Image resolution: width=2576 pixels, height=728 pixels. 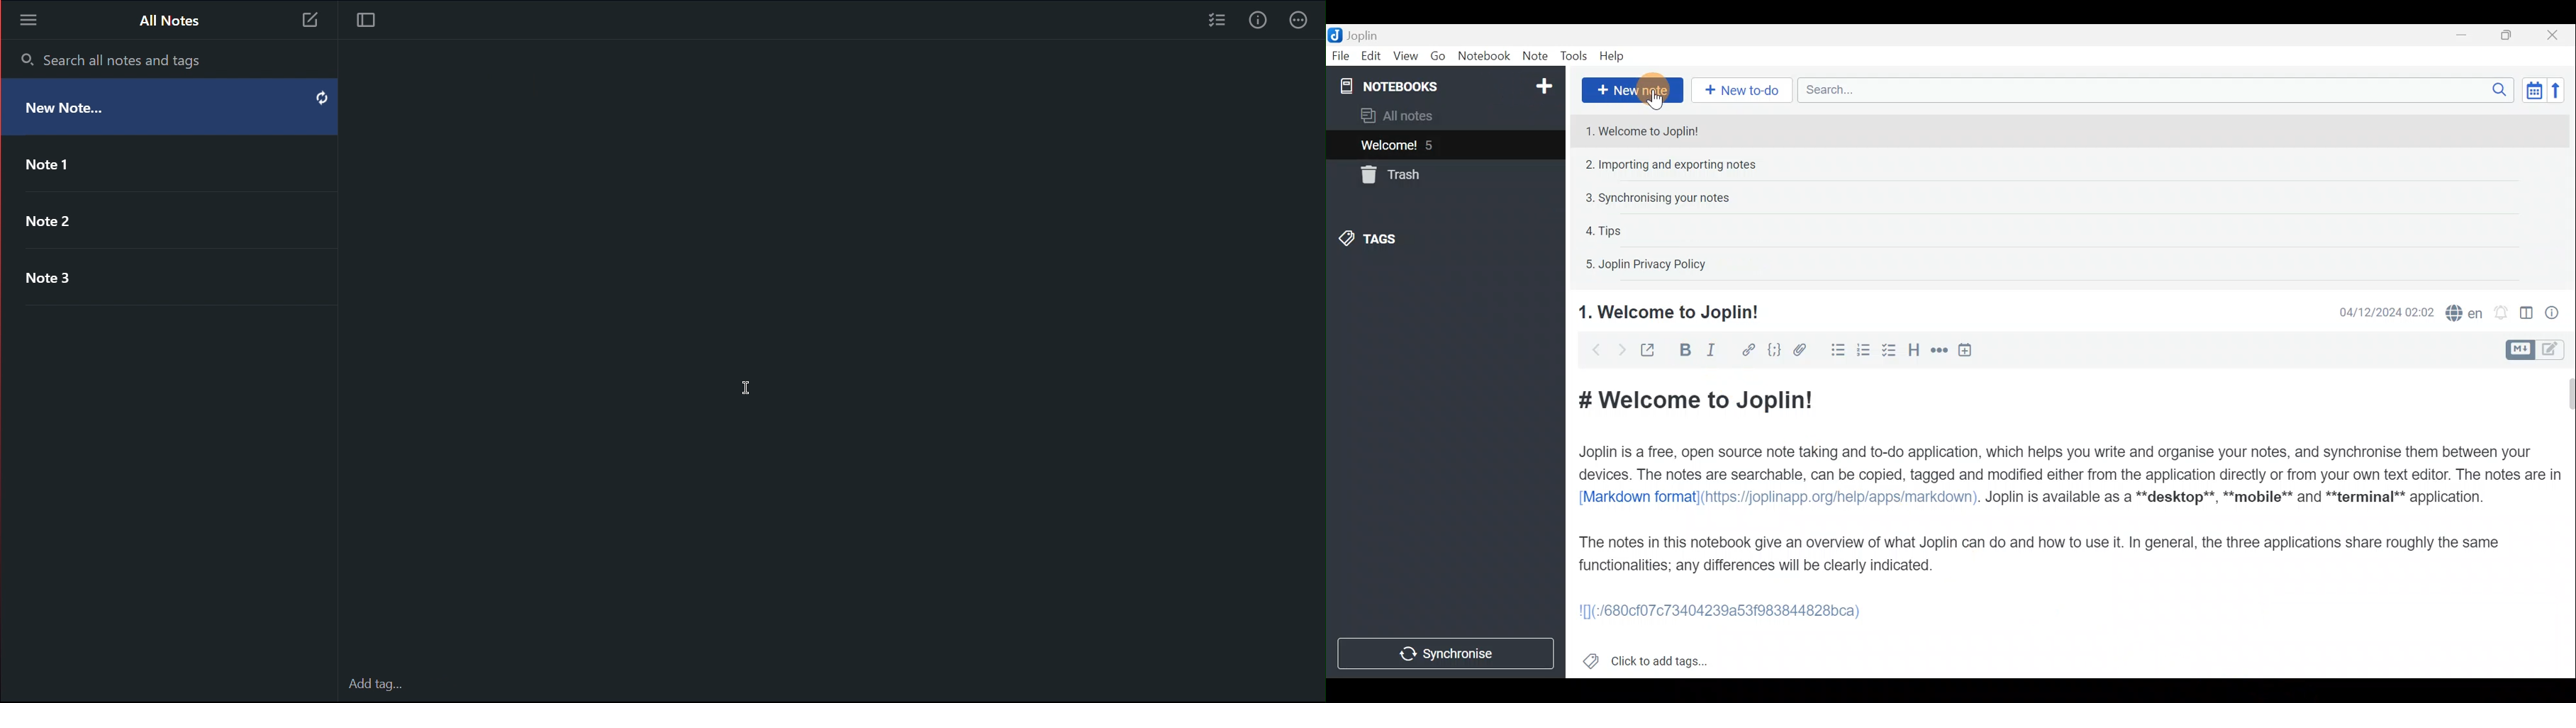 What do you see at coordinates (1433, 145) in the screenshot?
I see `5` at bounding box center [1433, 145].